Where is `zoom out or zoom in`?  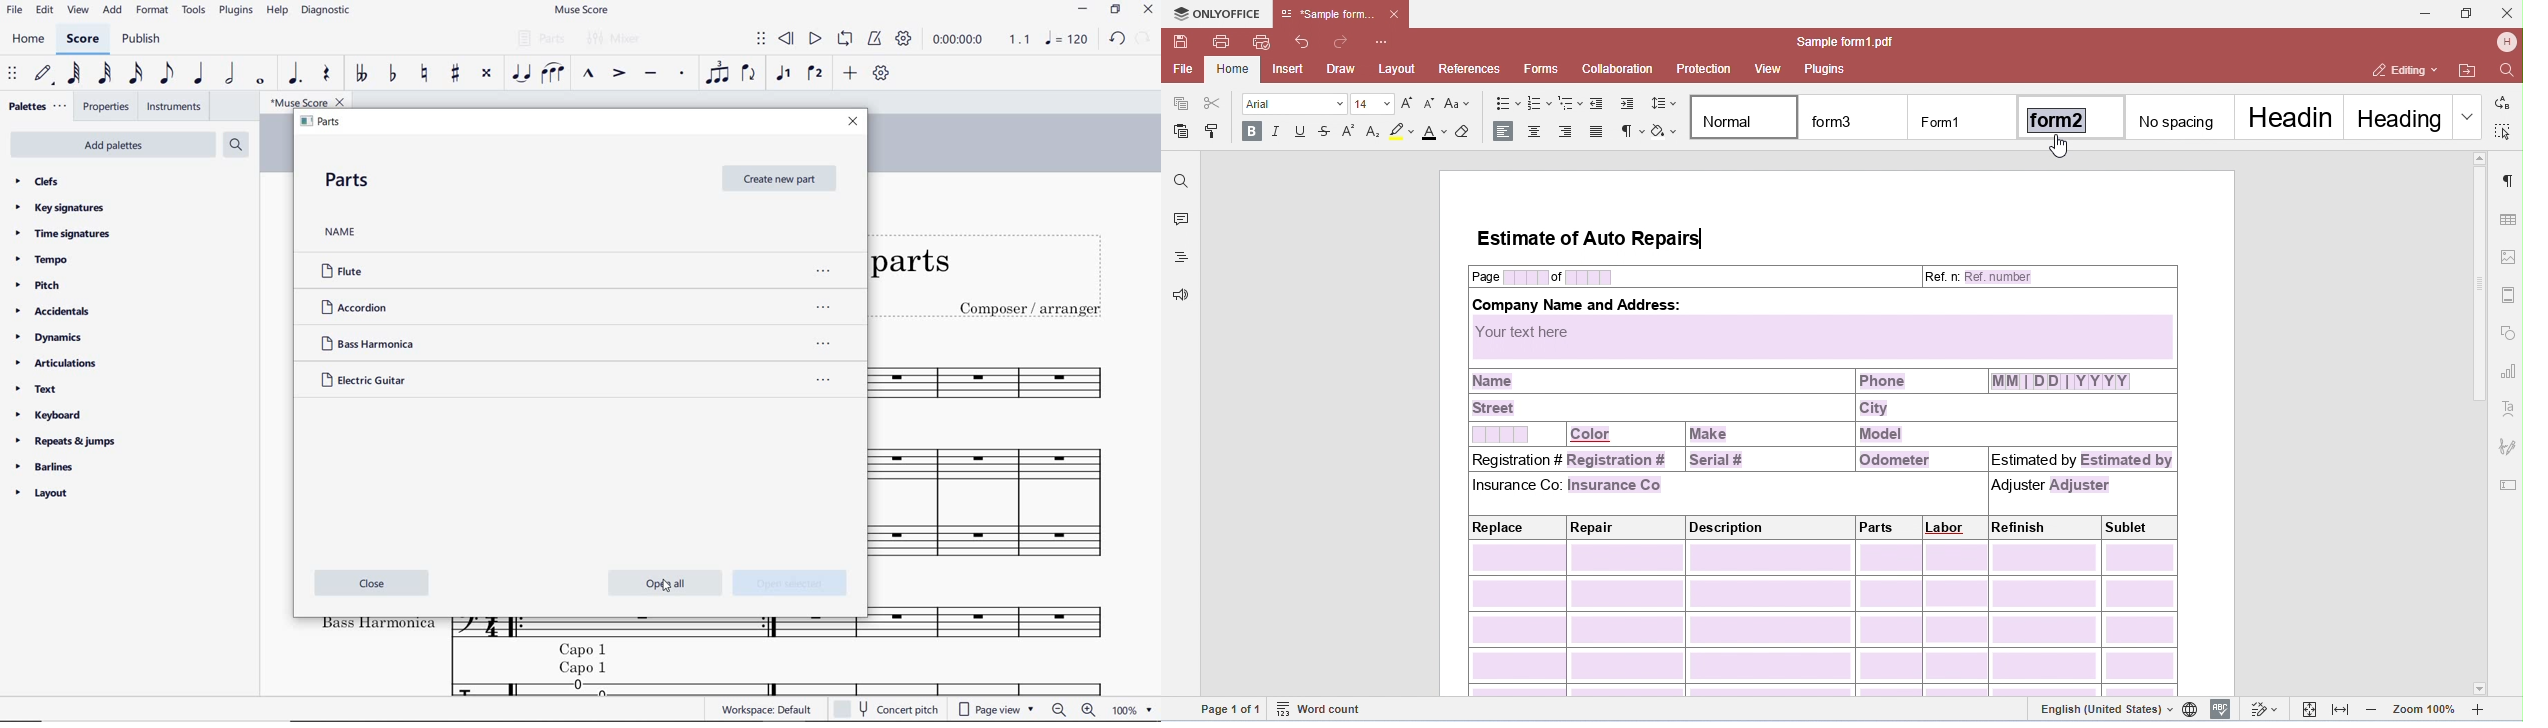 zoom out or zoom in is located at coordinates (1075, 710).